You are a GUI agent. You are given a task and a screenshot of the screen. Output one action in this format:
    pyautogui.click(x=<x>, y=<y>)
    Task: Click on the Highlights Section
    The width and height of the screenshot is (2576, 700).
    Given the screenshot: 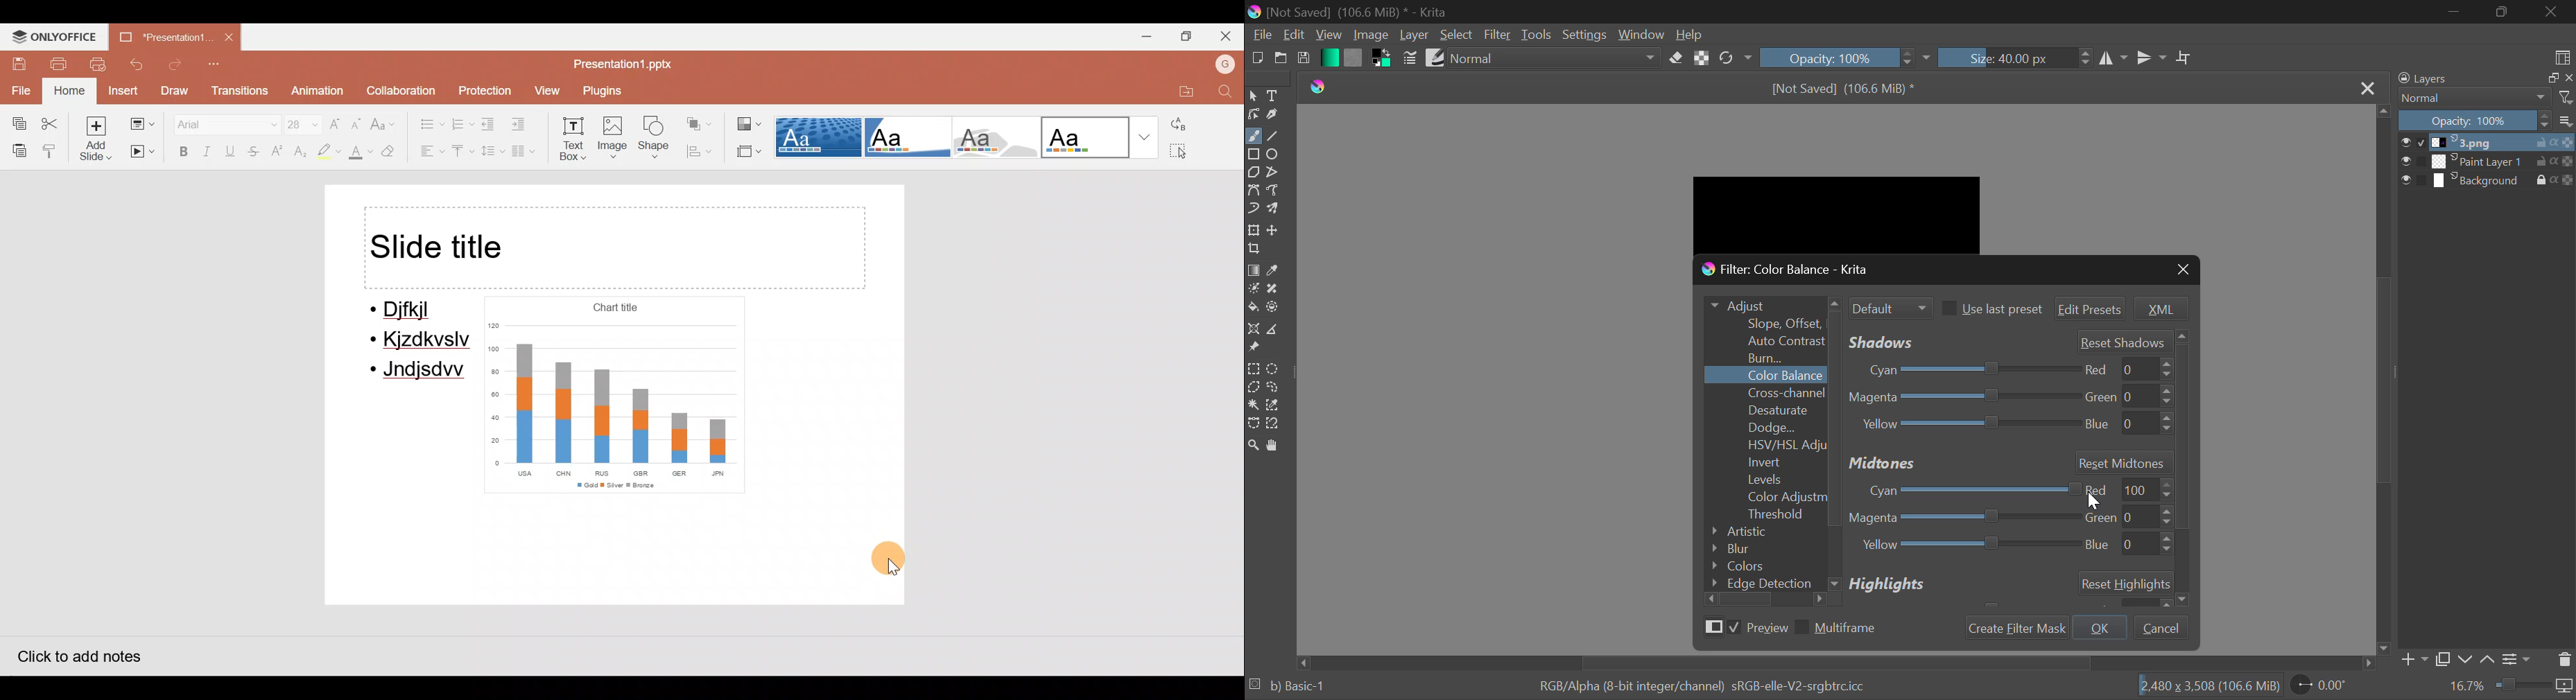 What is the action you would take?
    pyautogui.click(x=2005, y=586)
    